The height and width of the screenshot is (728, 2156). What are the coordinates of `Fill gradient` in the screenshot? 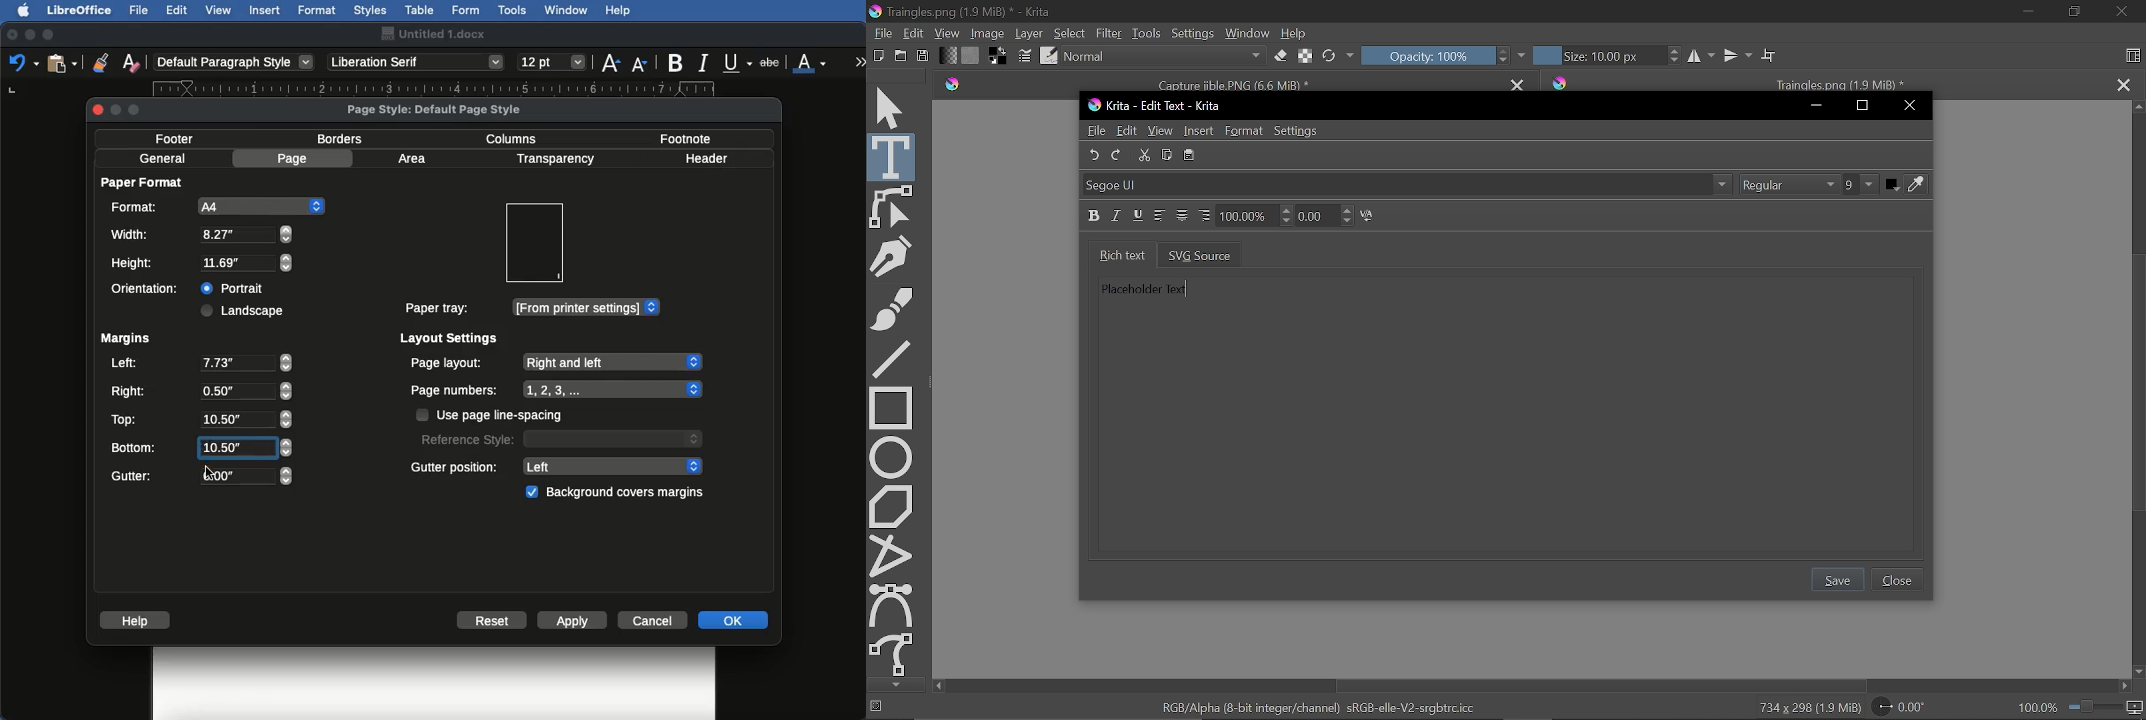 It's located at (947, 56).